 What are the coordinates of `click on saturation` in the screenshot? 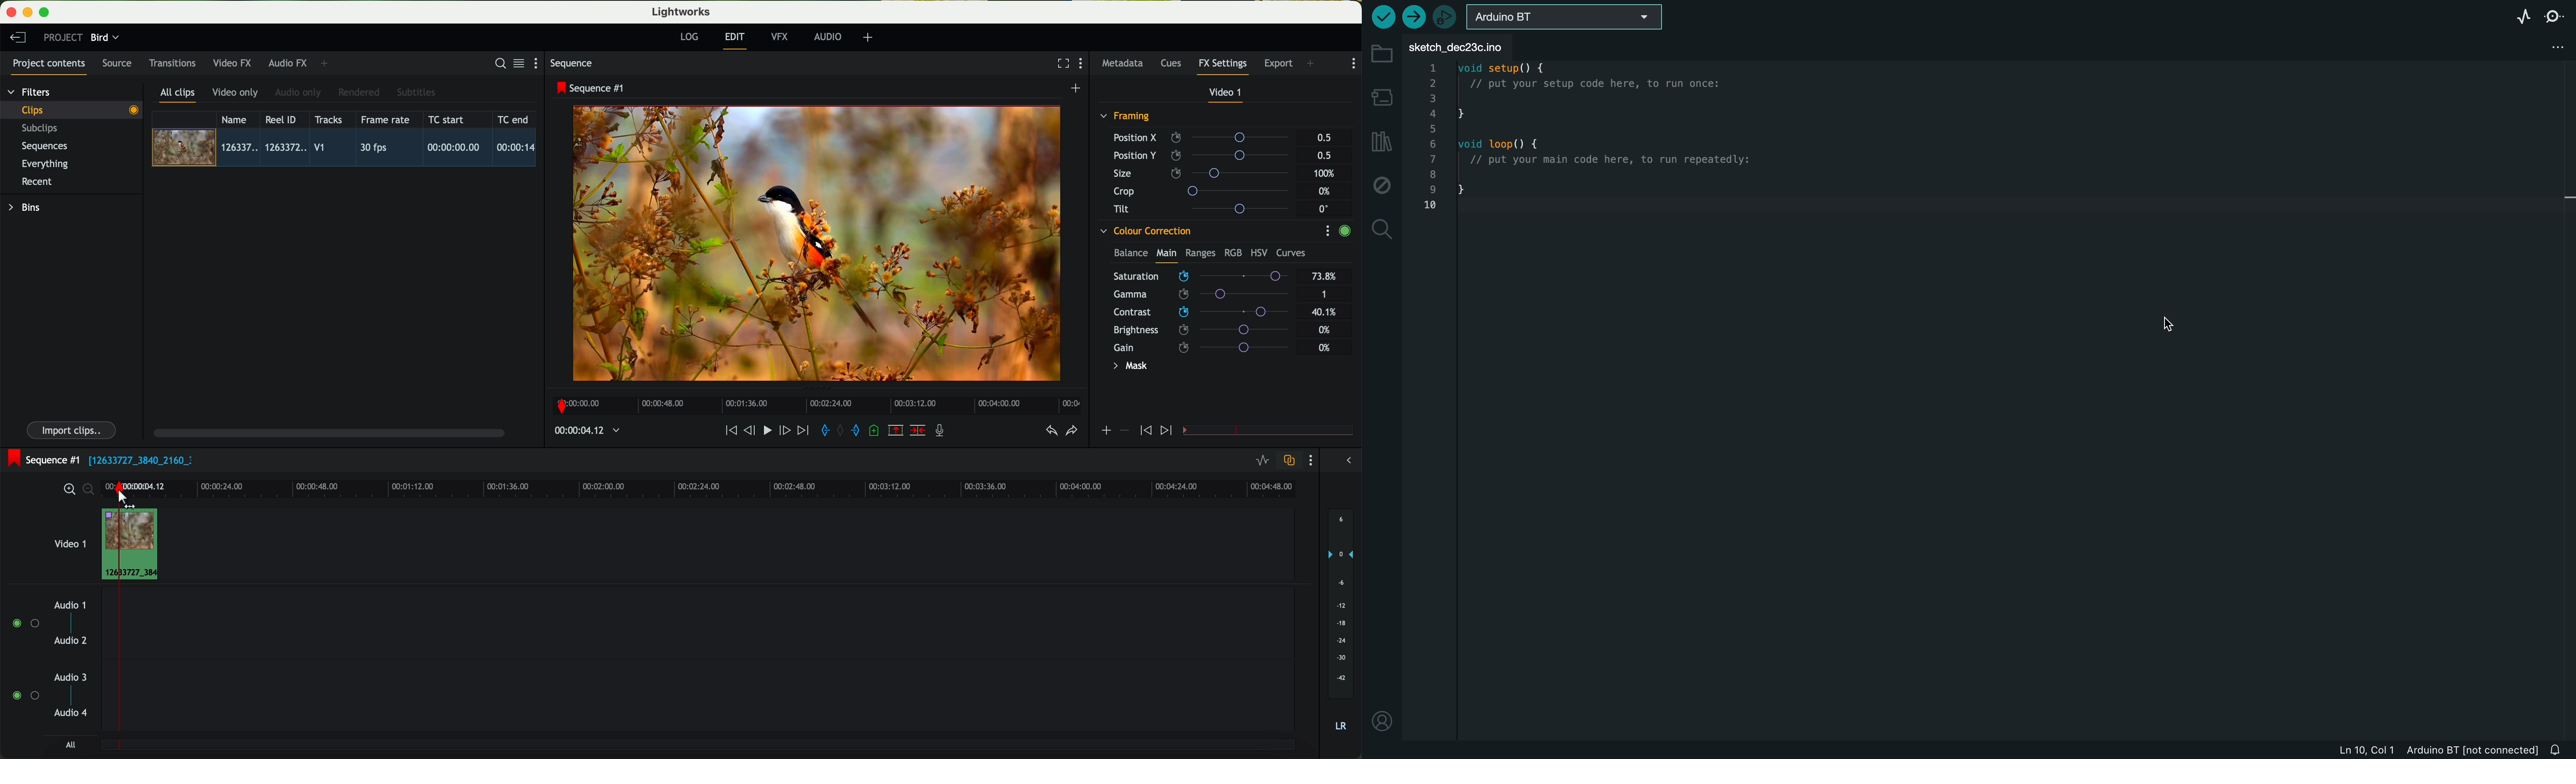 It's located at (1196, 296).